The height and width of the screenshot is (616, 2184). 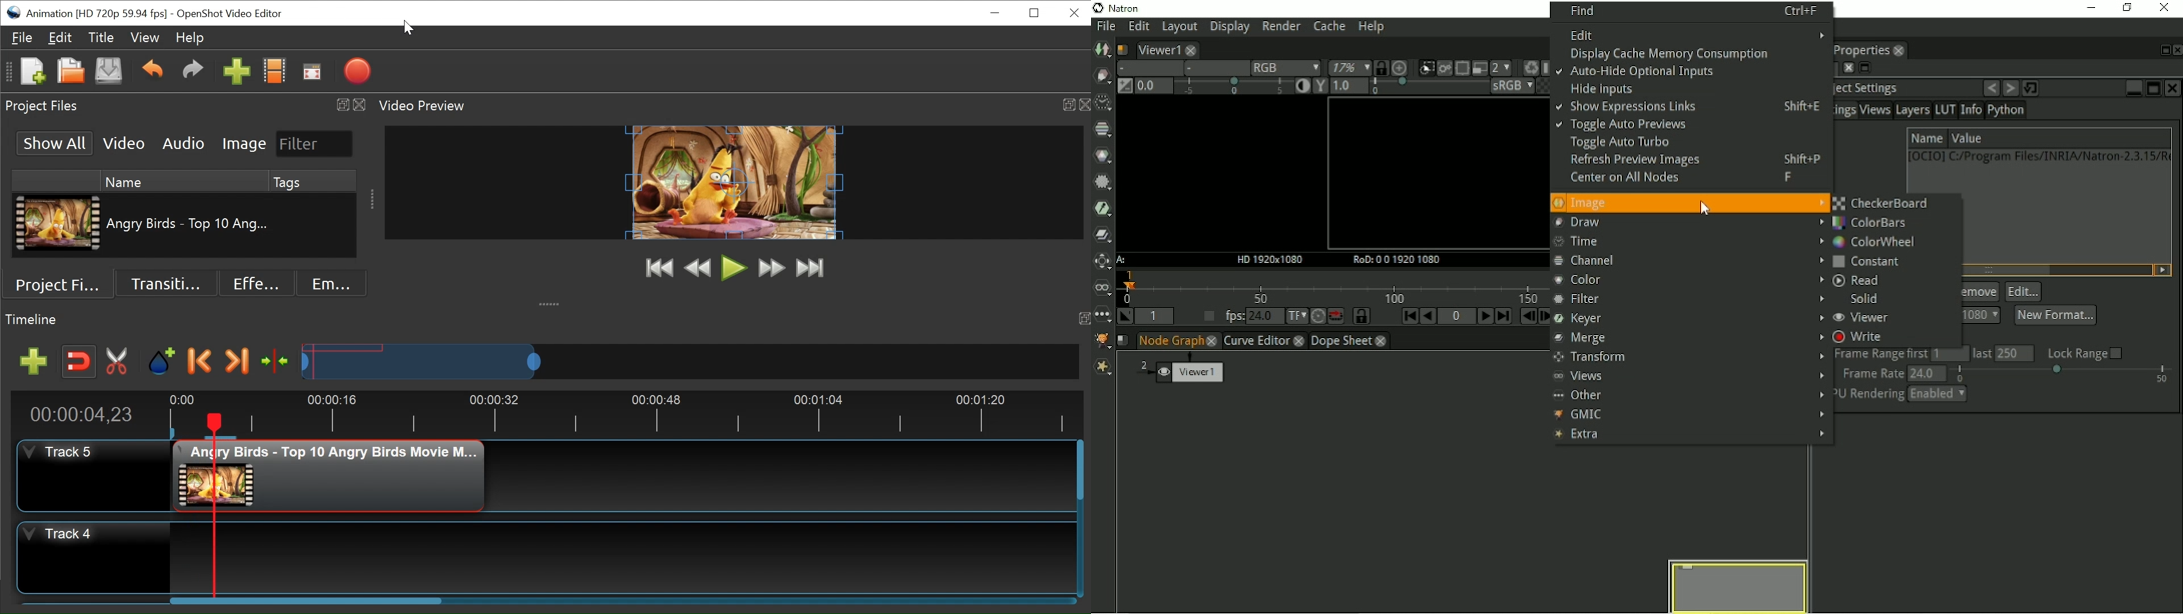 I want to click on Help, so click(x=189, y=39).